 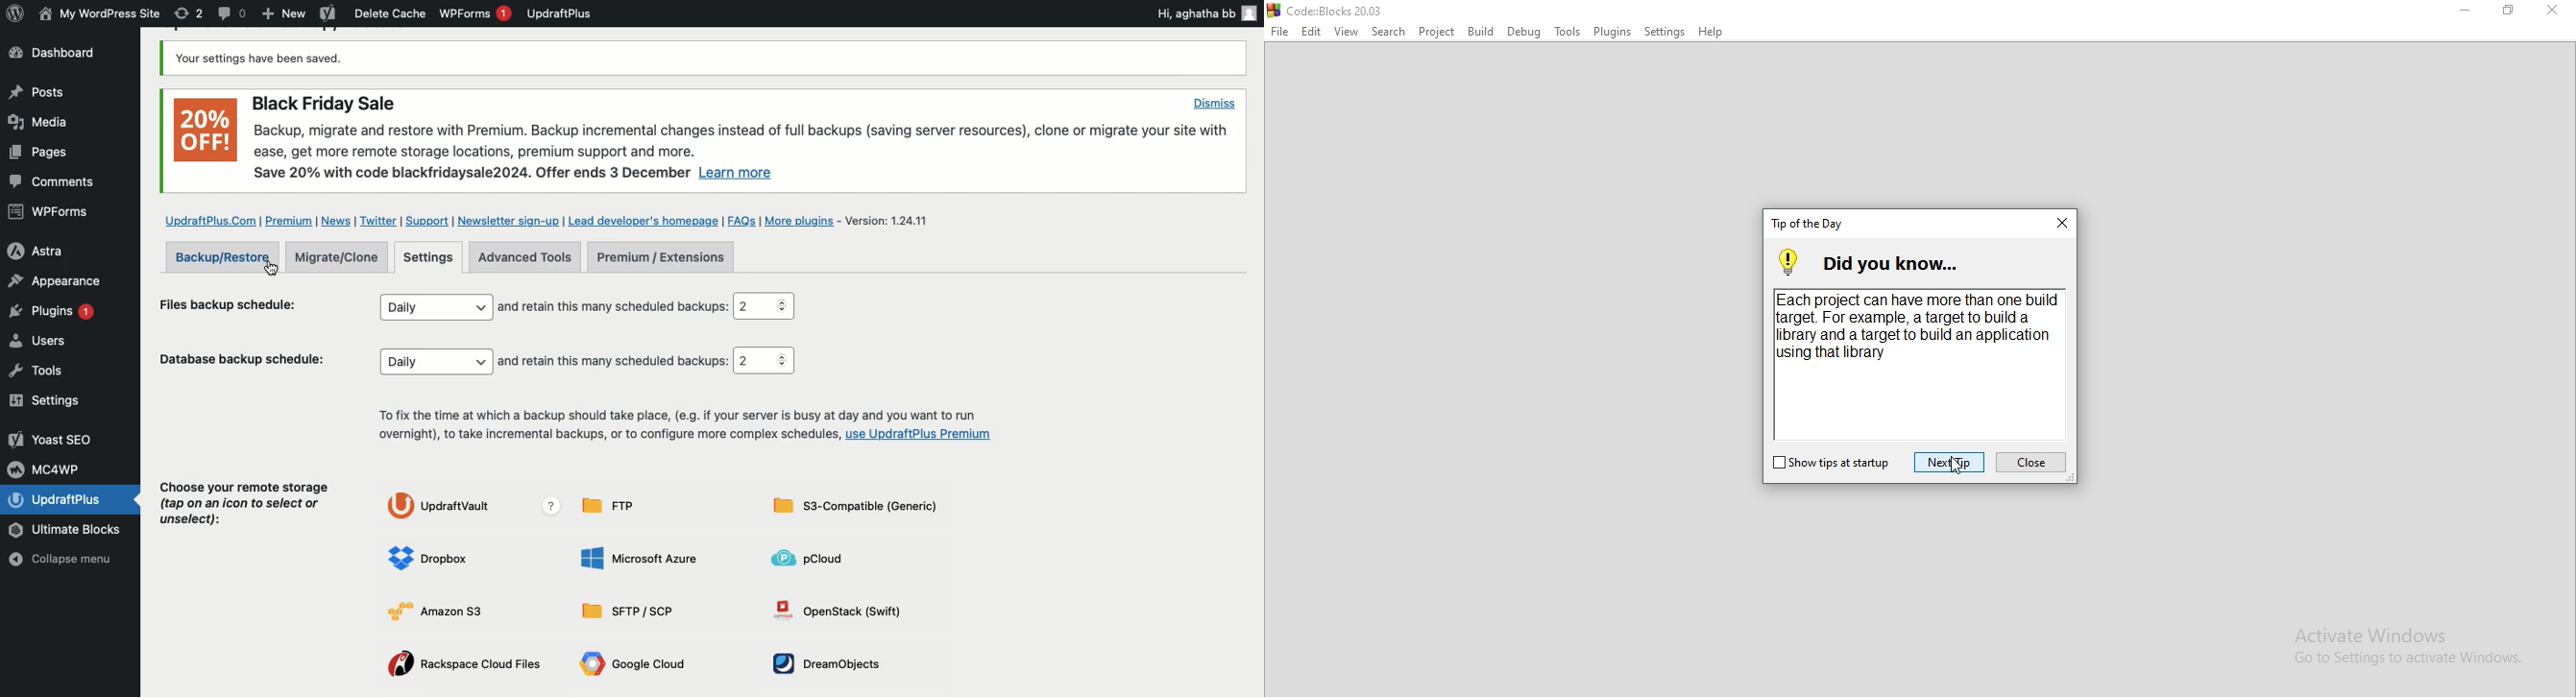 What do you see at coordinates (63, 54) in the screenshot?
I see `Dashboard` at bounding box center [63, 54].